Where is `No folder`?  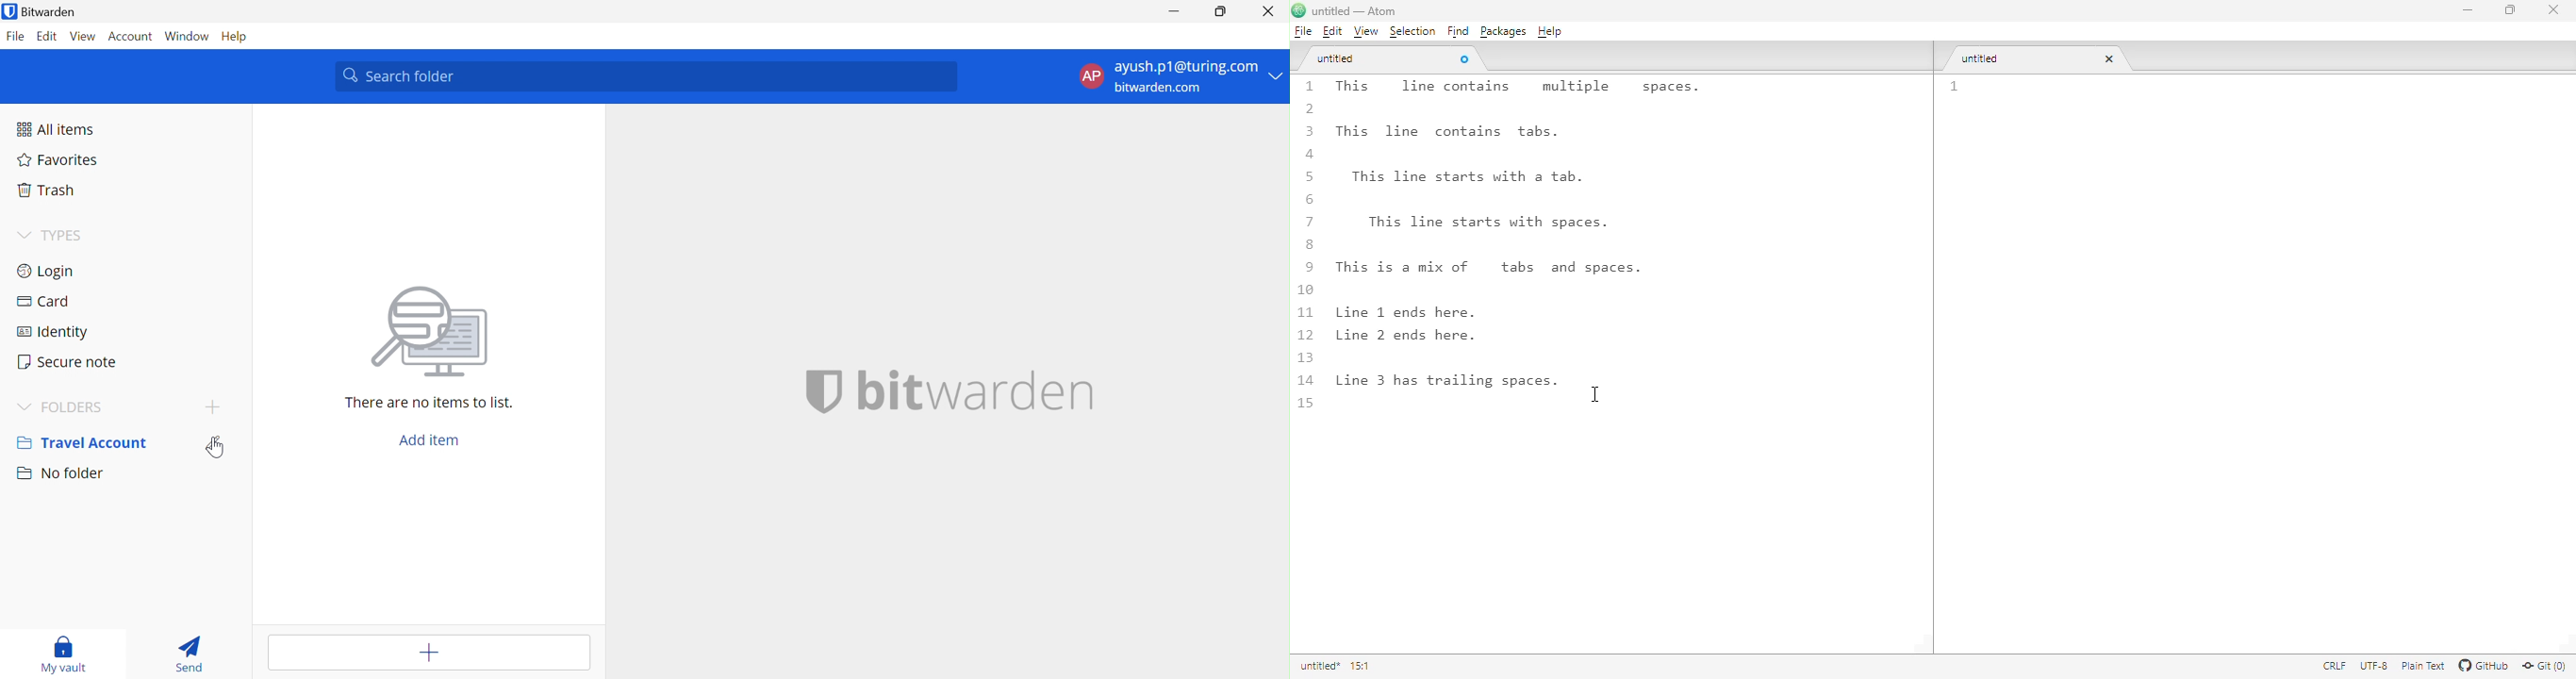 No folder is located at coordinates (60, 476).